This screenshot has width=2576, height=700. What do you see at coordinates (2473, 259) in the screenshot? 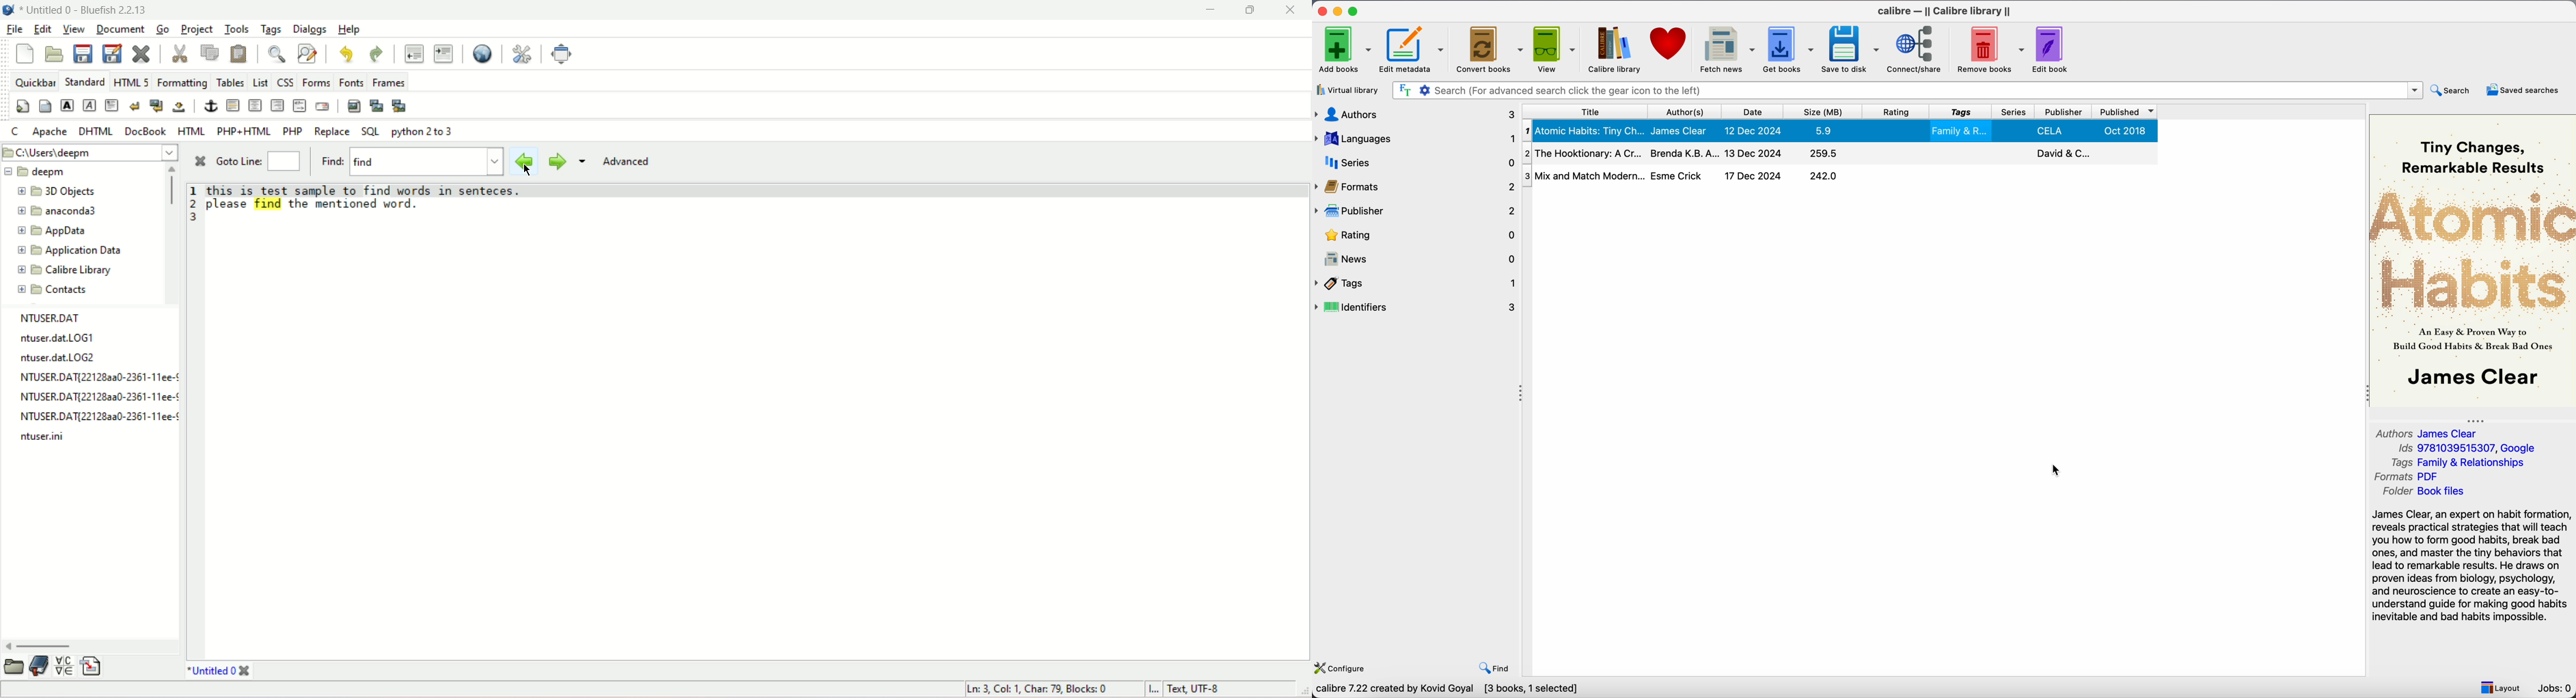
I see `book cover preview` at bounding box center [2473, 259].